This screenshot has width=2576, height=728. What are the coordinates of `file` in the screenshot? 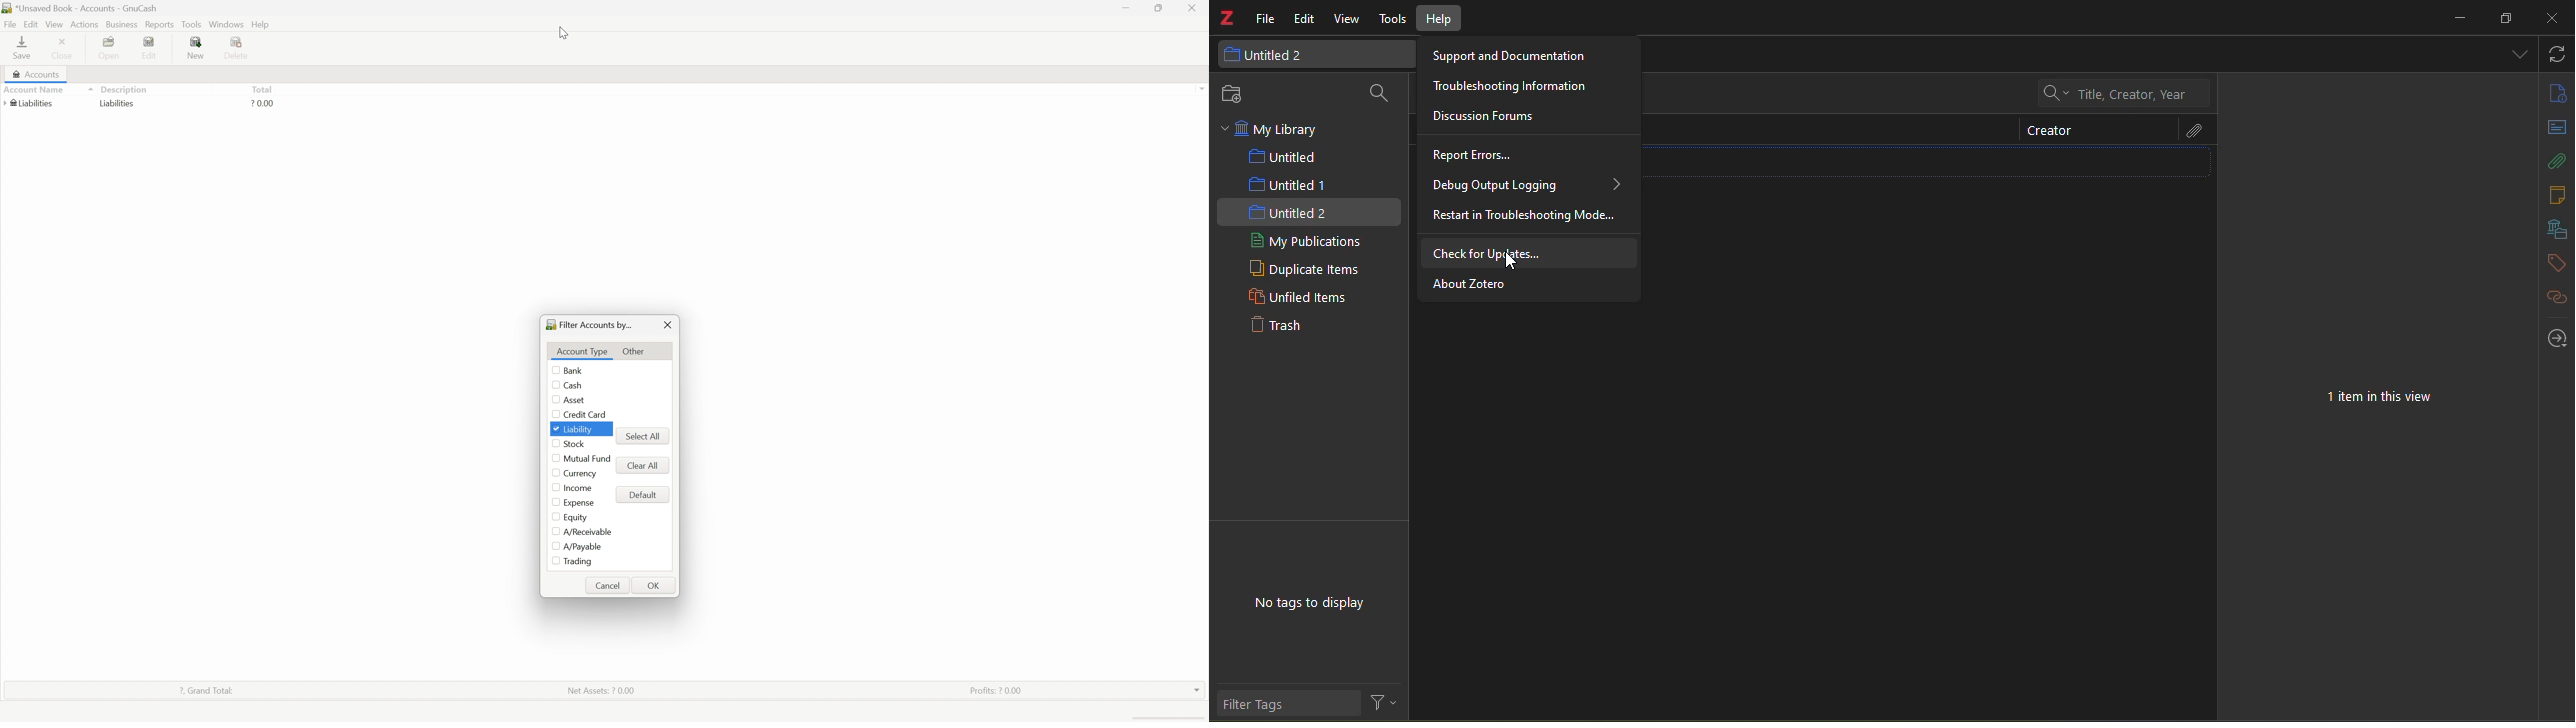 It's located at (1266, 20).